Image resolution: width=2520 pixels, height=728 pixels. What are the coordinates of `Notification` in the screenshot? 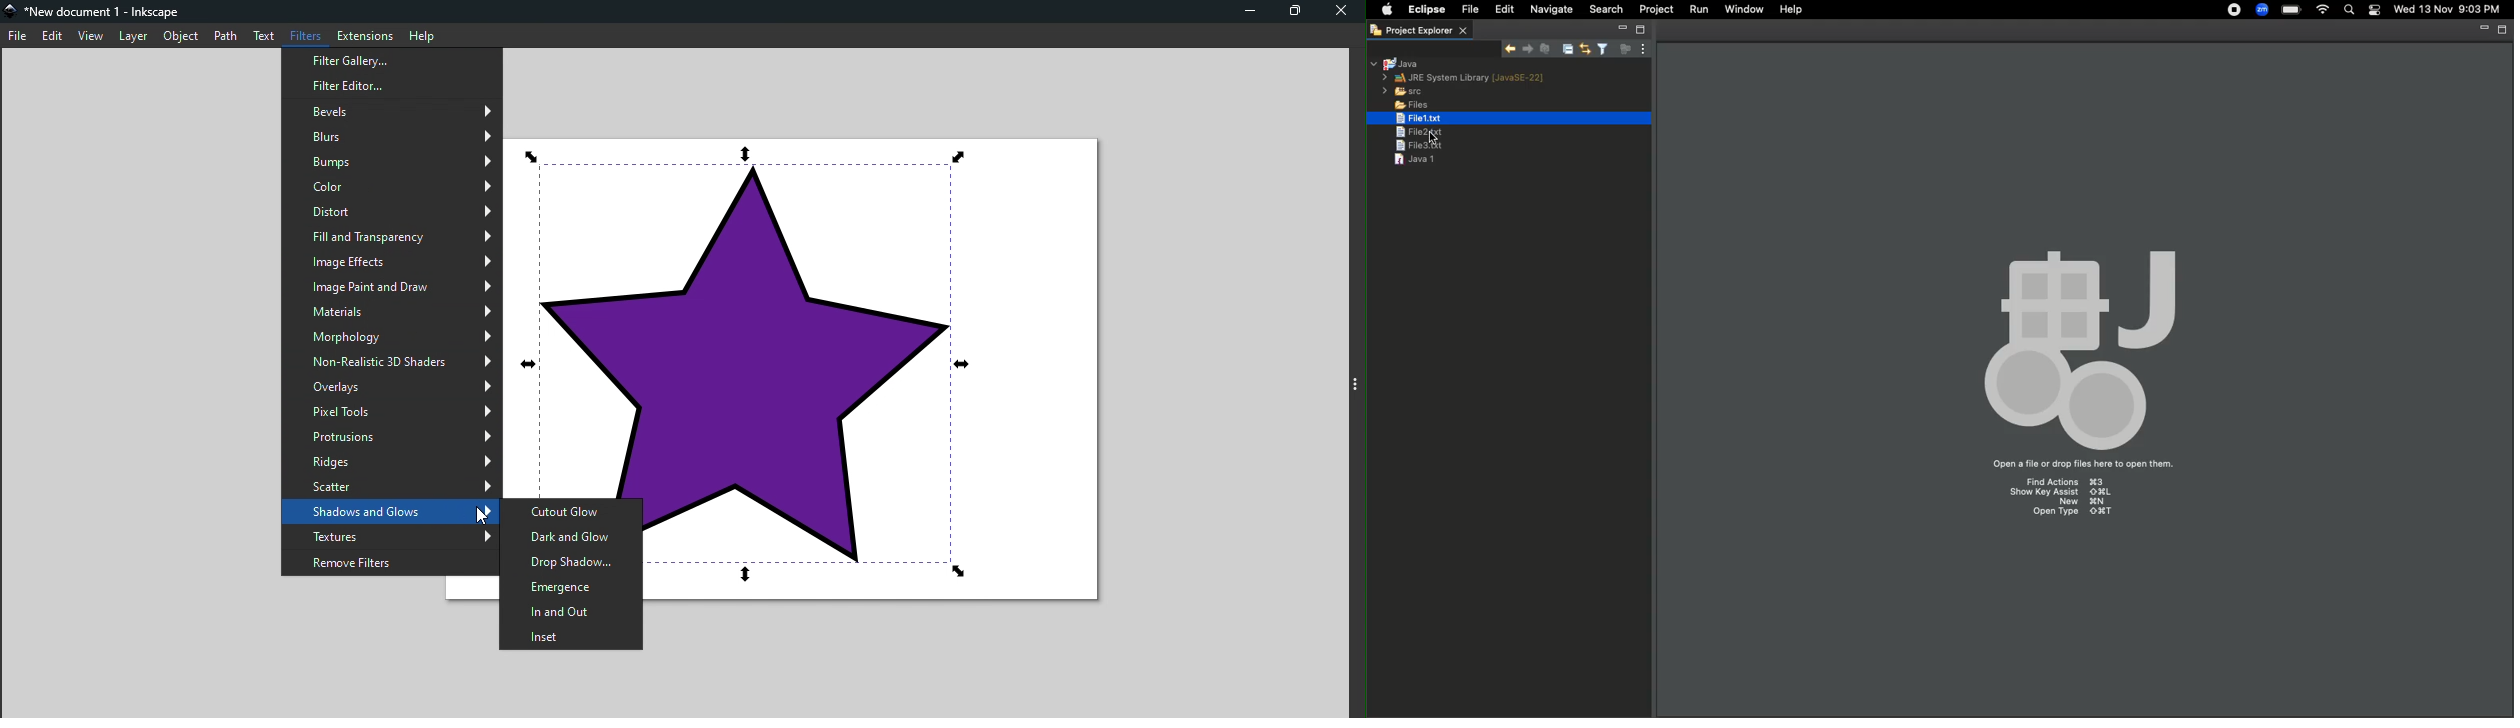 It's located at (2377, 10).